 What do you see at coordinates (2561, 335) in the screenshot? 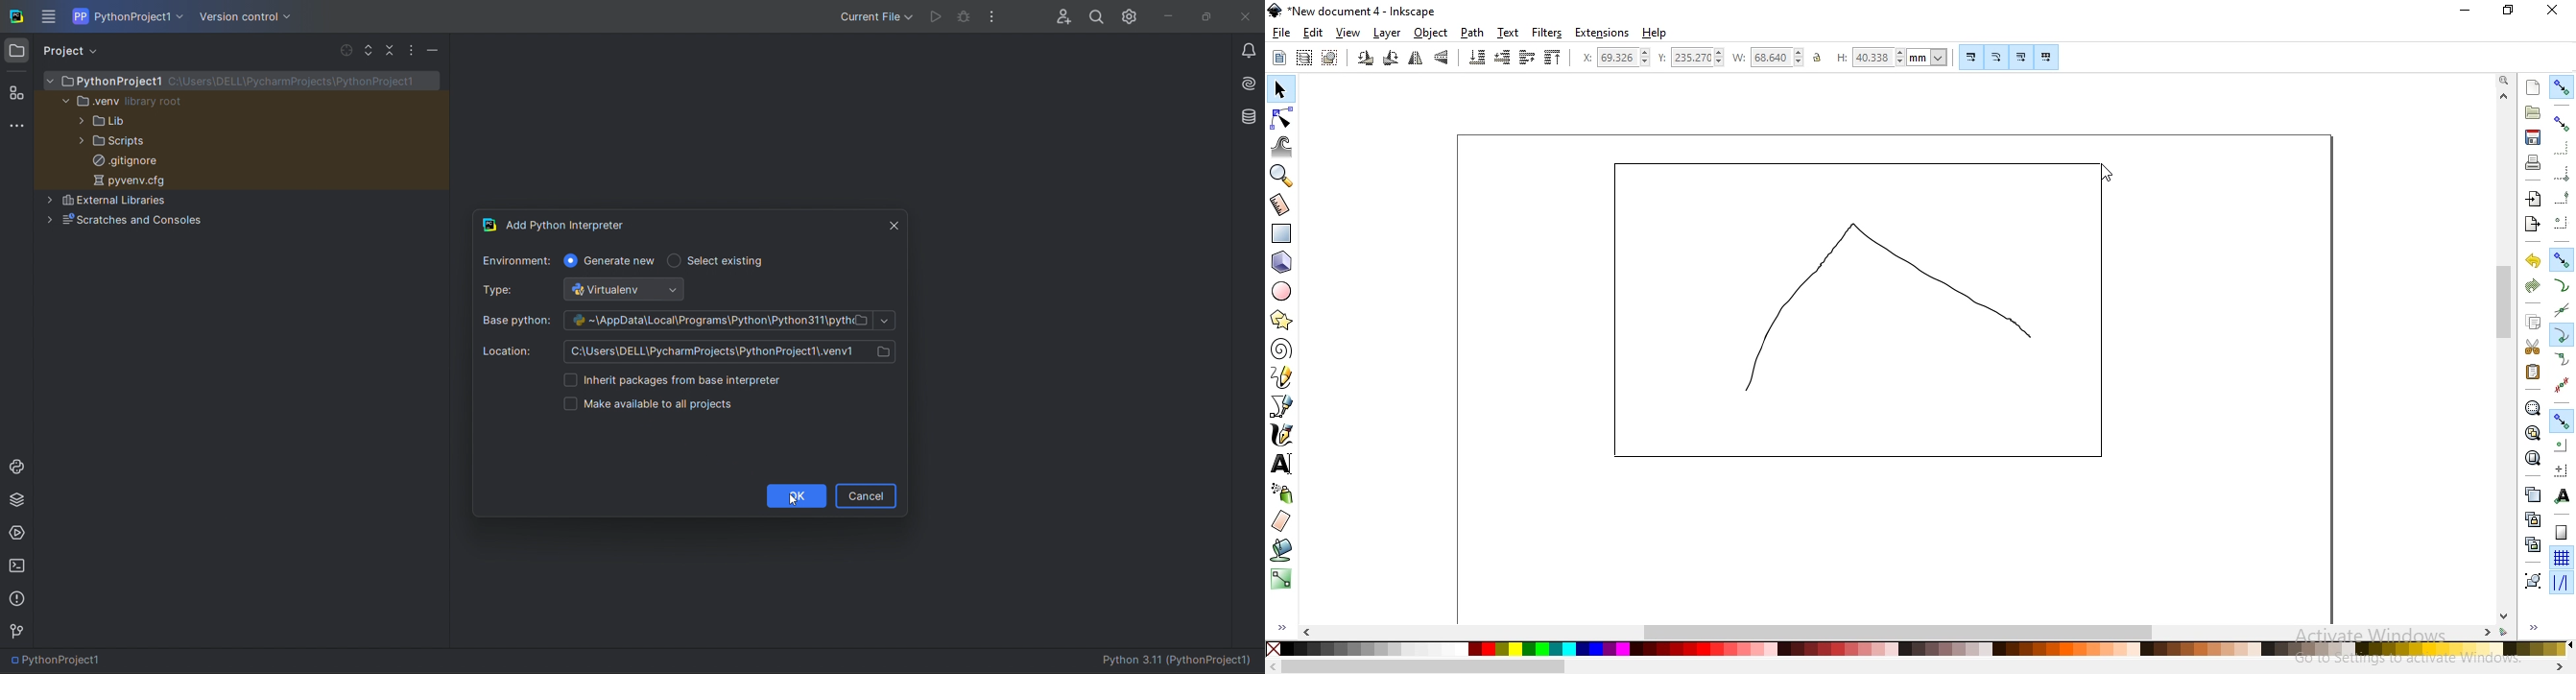
I see `snap cusp nodes incl rectangles corners` at bounding box center [2561, 335].